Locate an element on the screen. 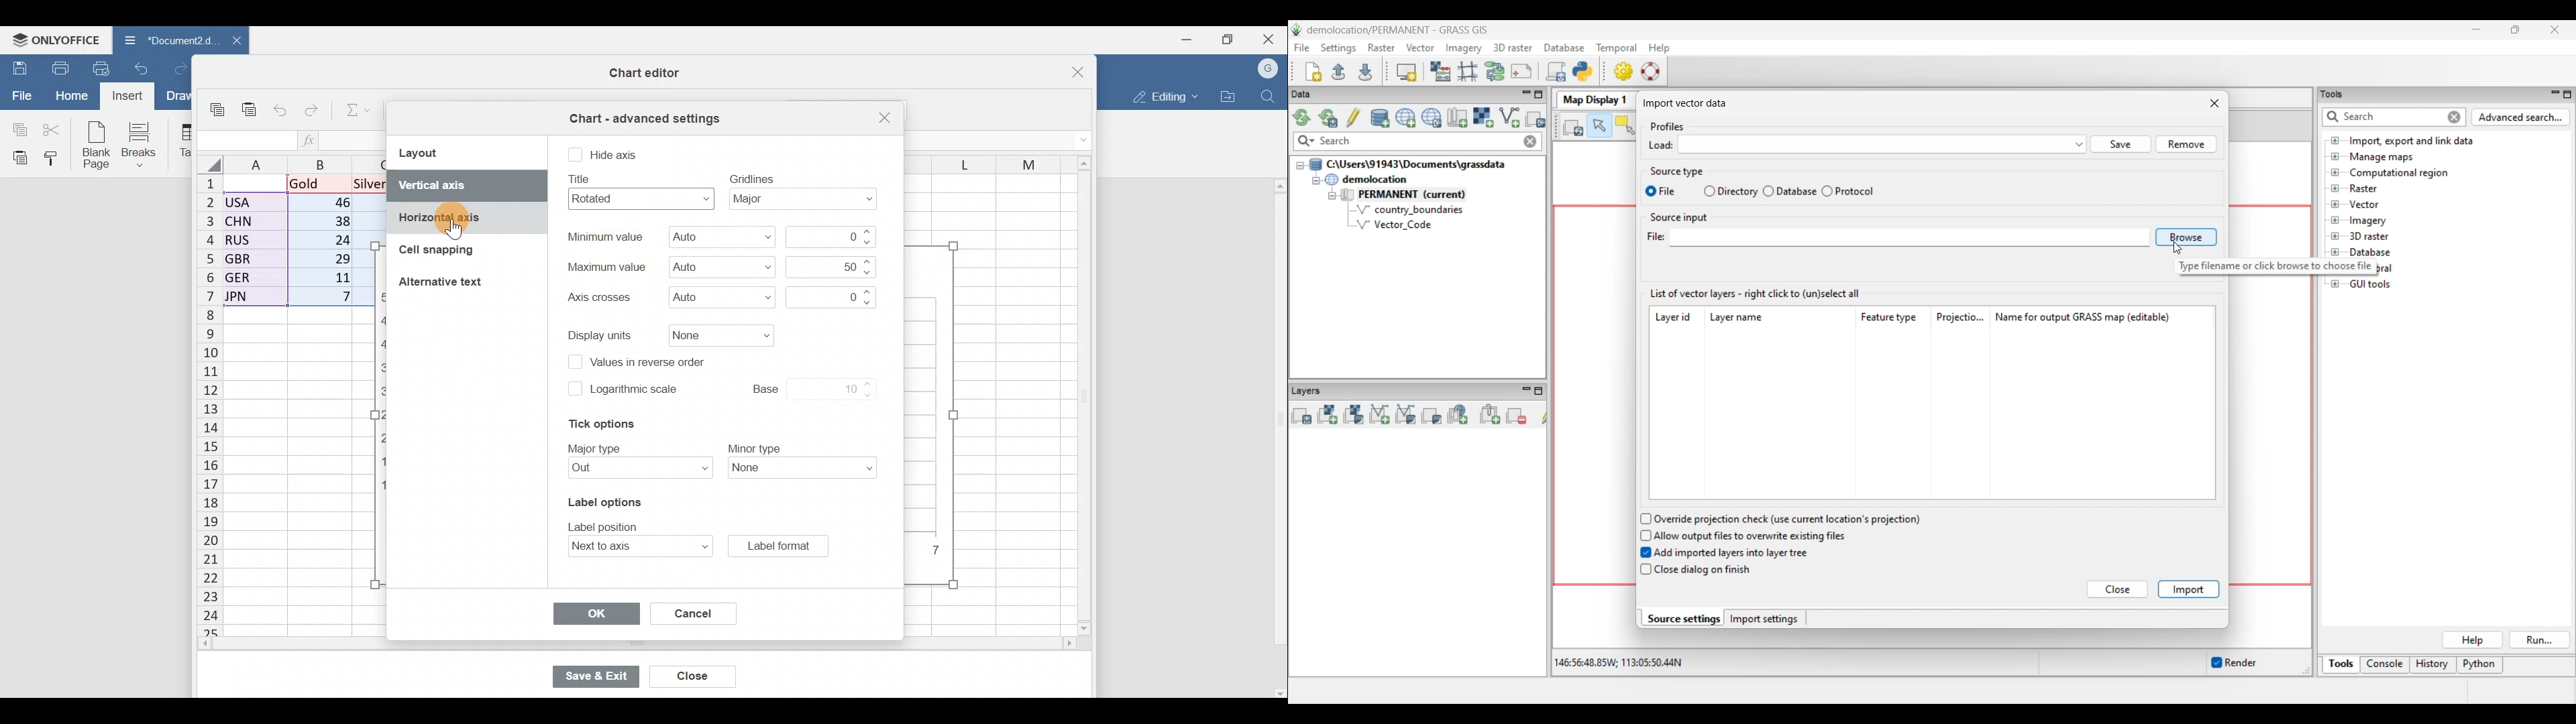  Horizontal axis is located at coordinates (466, 220).